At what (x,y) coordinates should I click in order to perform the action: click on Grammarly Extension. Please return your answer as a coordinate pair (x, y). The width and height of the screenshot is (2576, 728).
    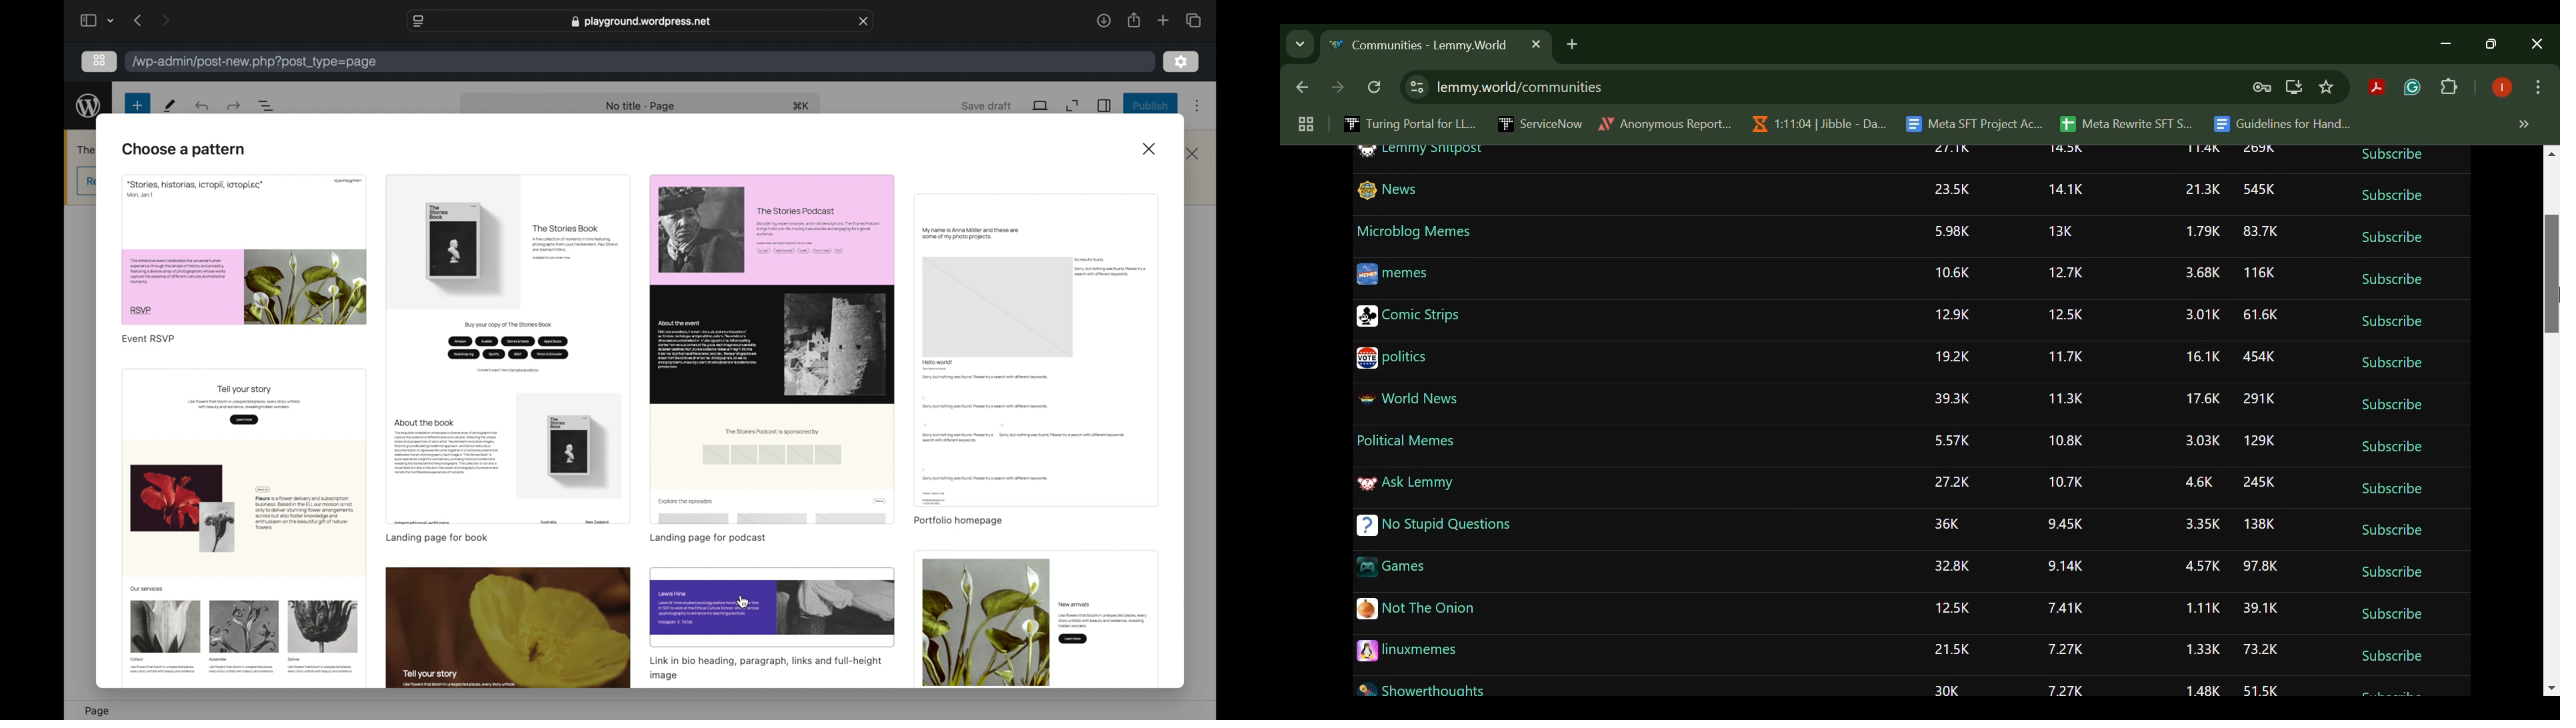
    Looking at the image, I should click on (2410, 88).